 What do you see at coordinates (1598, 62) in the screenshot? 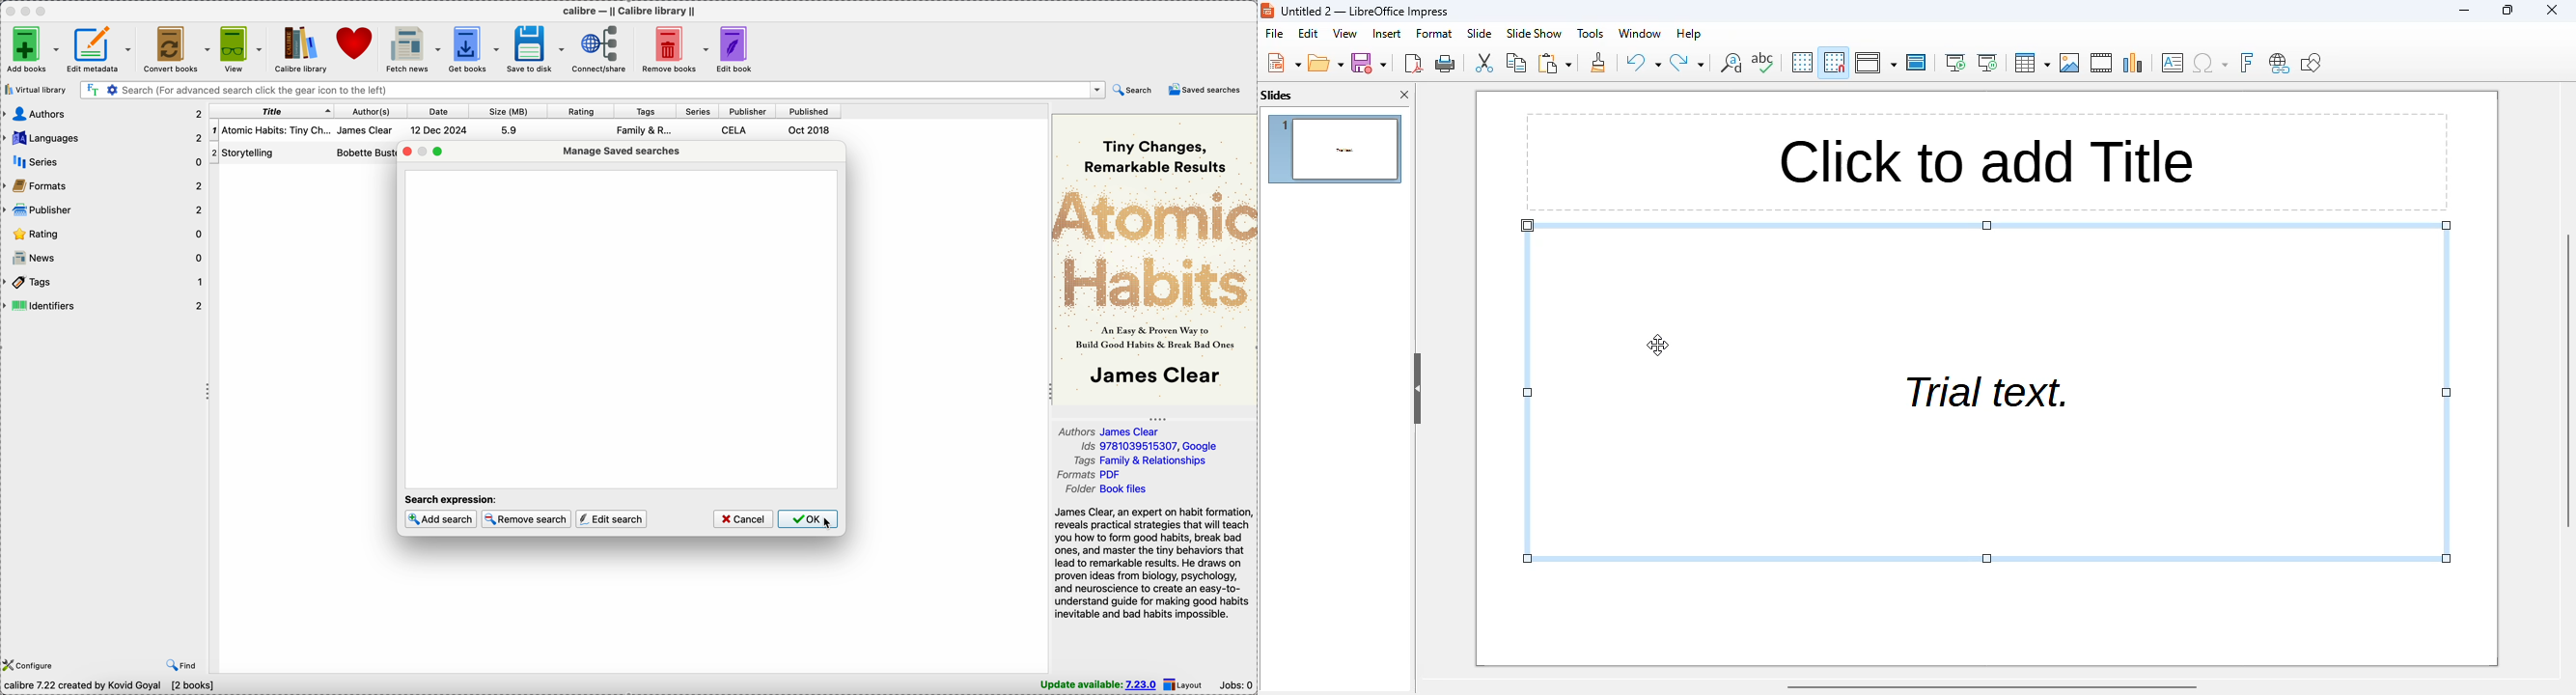
I see `clone formatting` at bounding box center [1598, 62].